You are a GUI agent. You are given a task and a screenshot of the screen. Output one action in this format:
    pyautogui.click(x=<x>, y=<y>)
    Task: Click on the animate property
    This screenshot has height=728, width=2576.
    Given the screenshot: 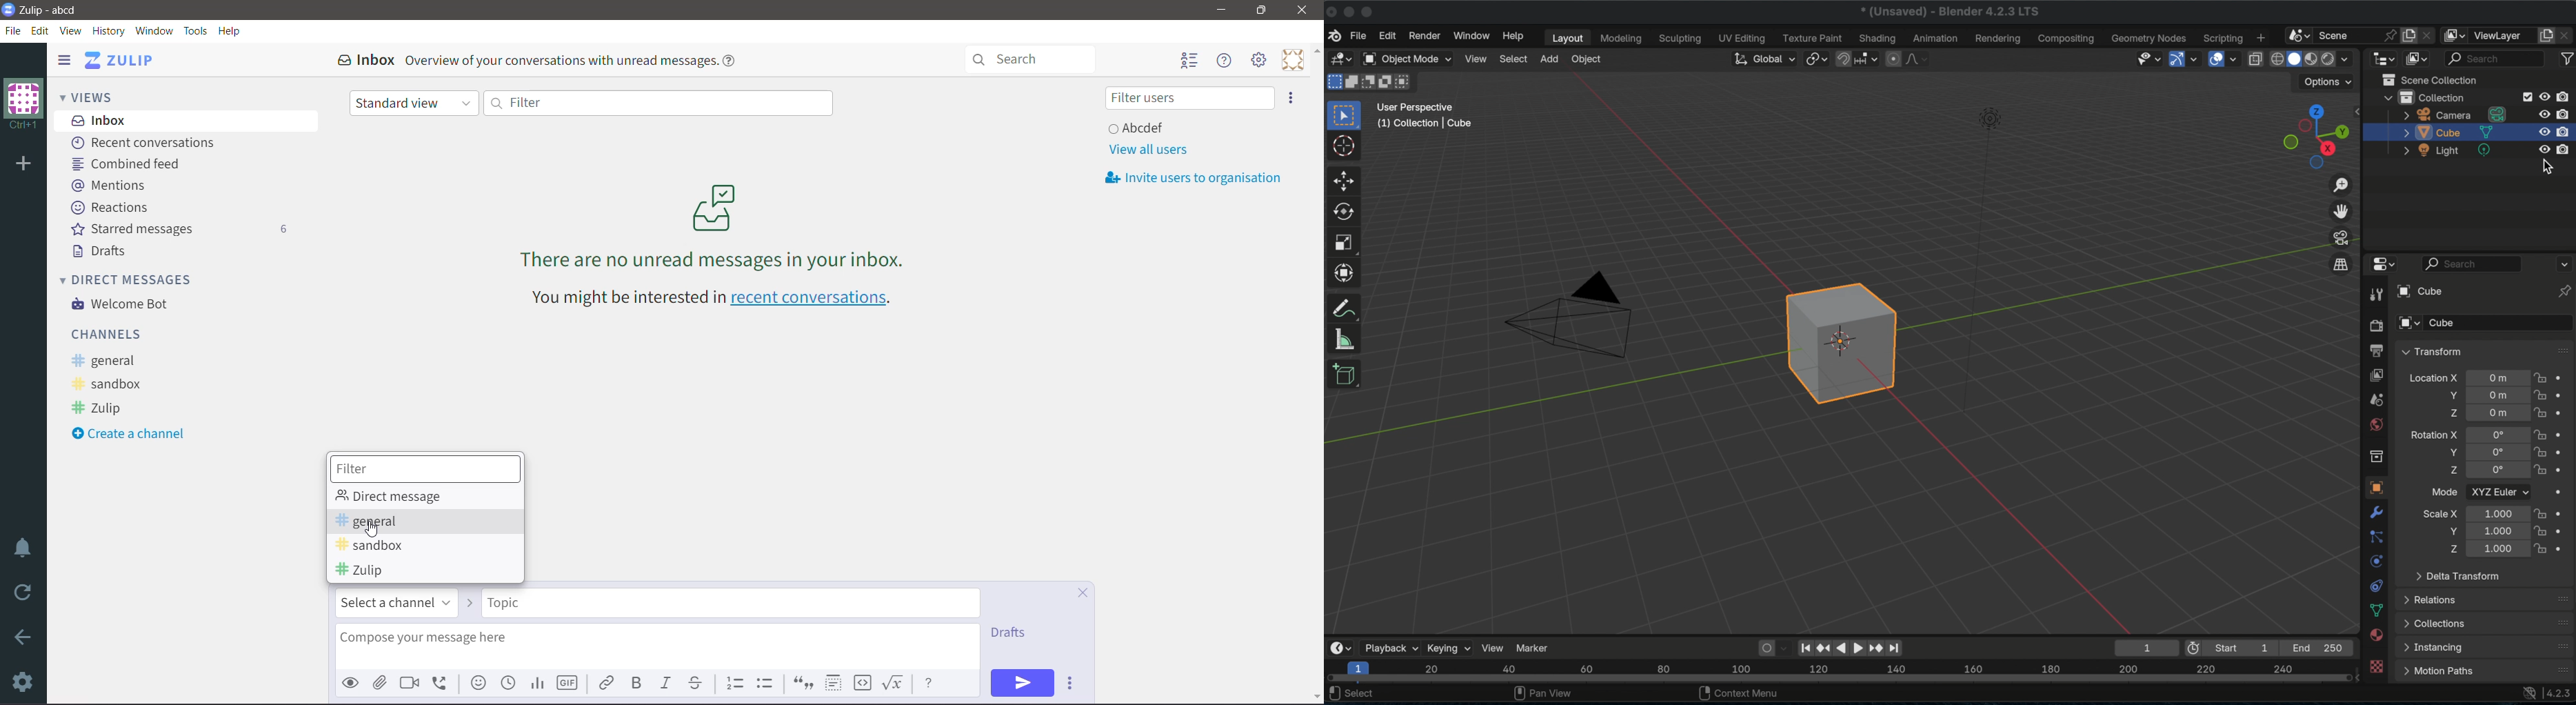 What is the action you would take?
    pyautogui.click(x=2564, y=492)
    